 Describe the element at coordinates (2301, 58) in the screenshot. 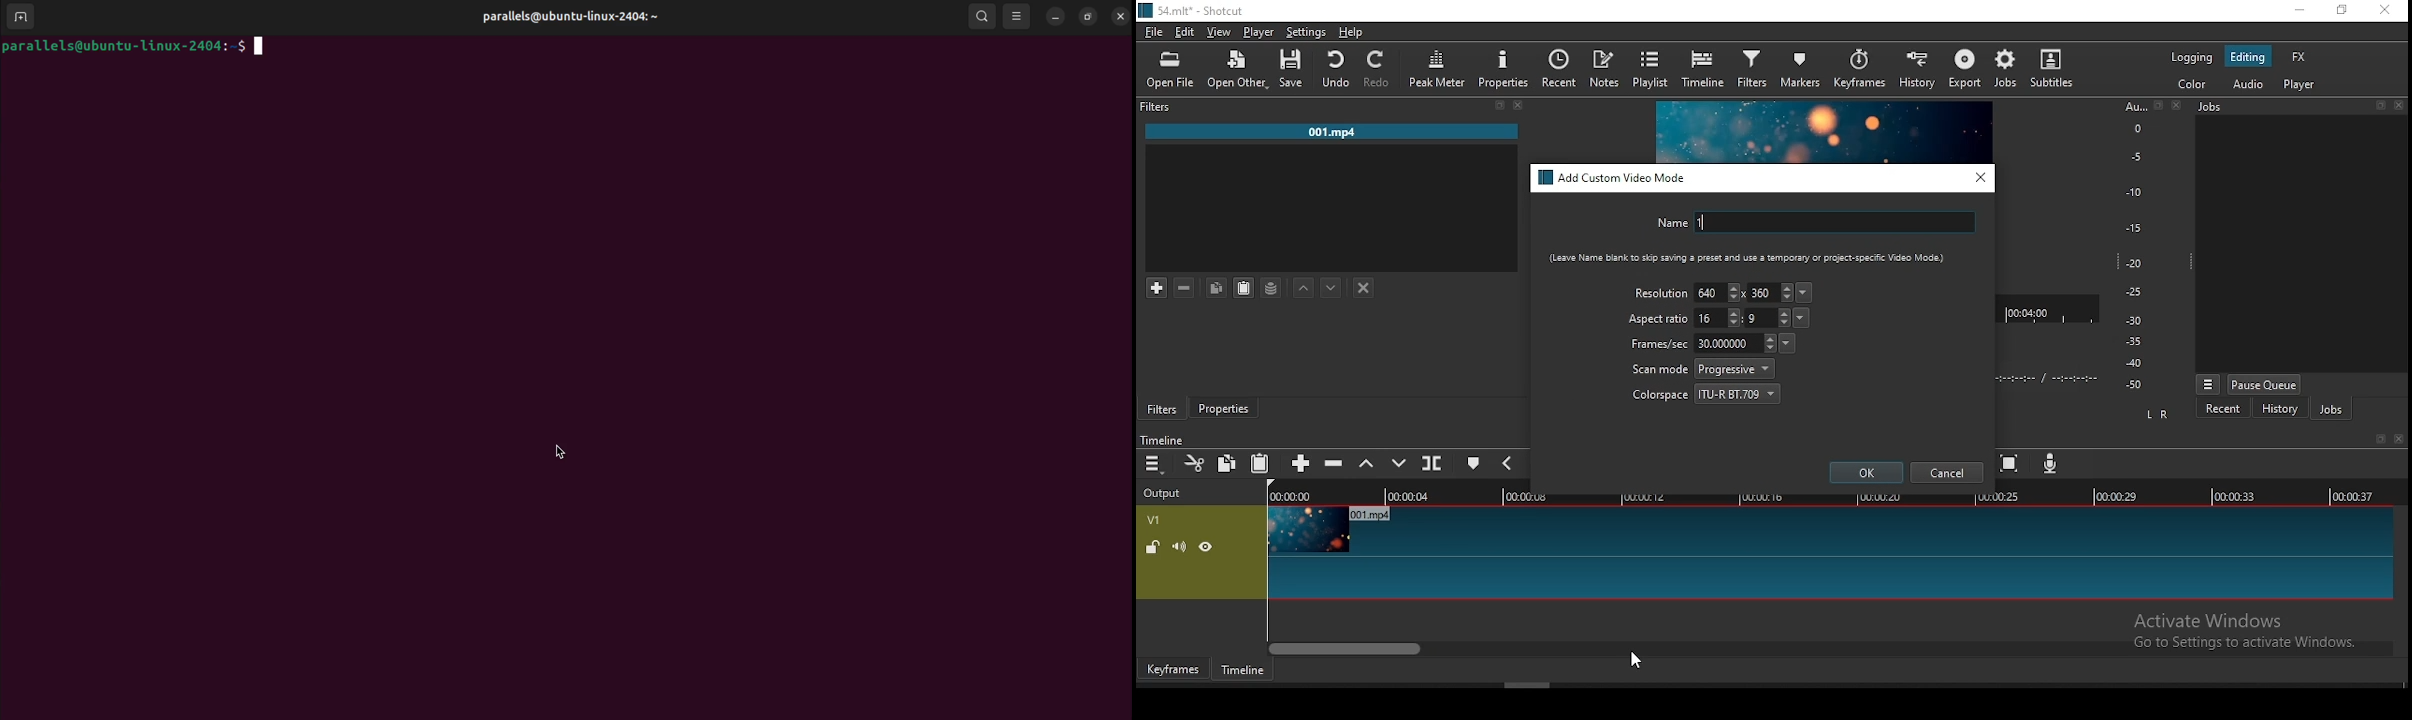

I see `fx` at that location.